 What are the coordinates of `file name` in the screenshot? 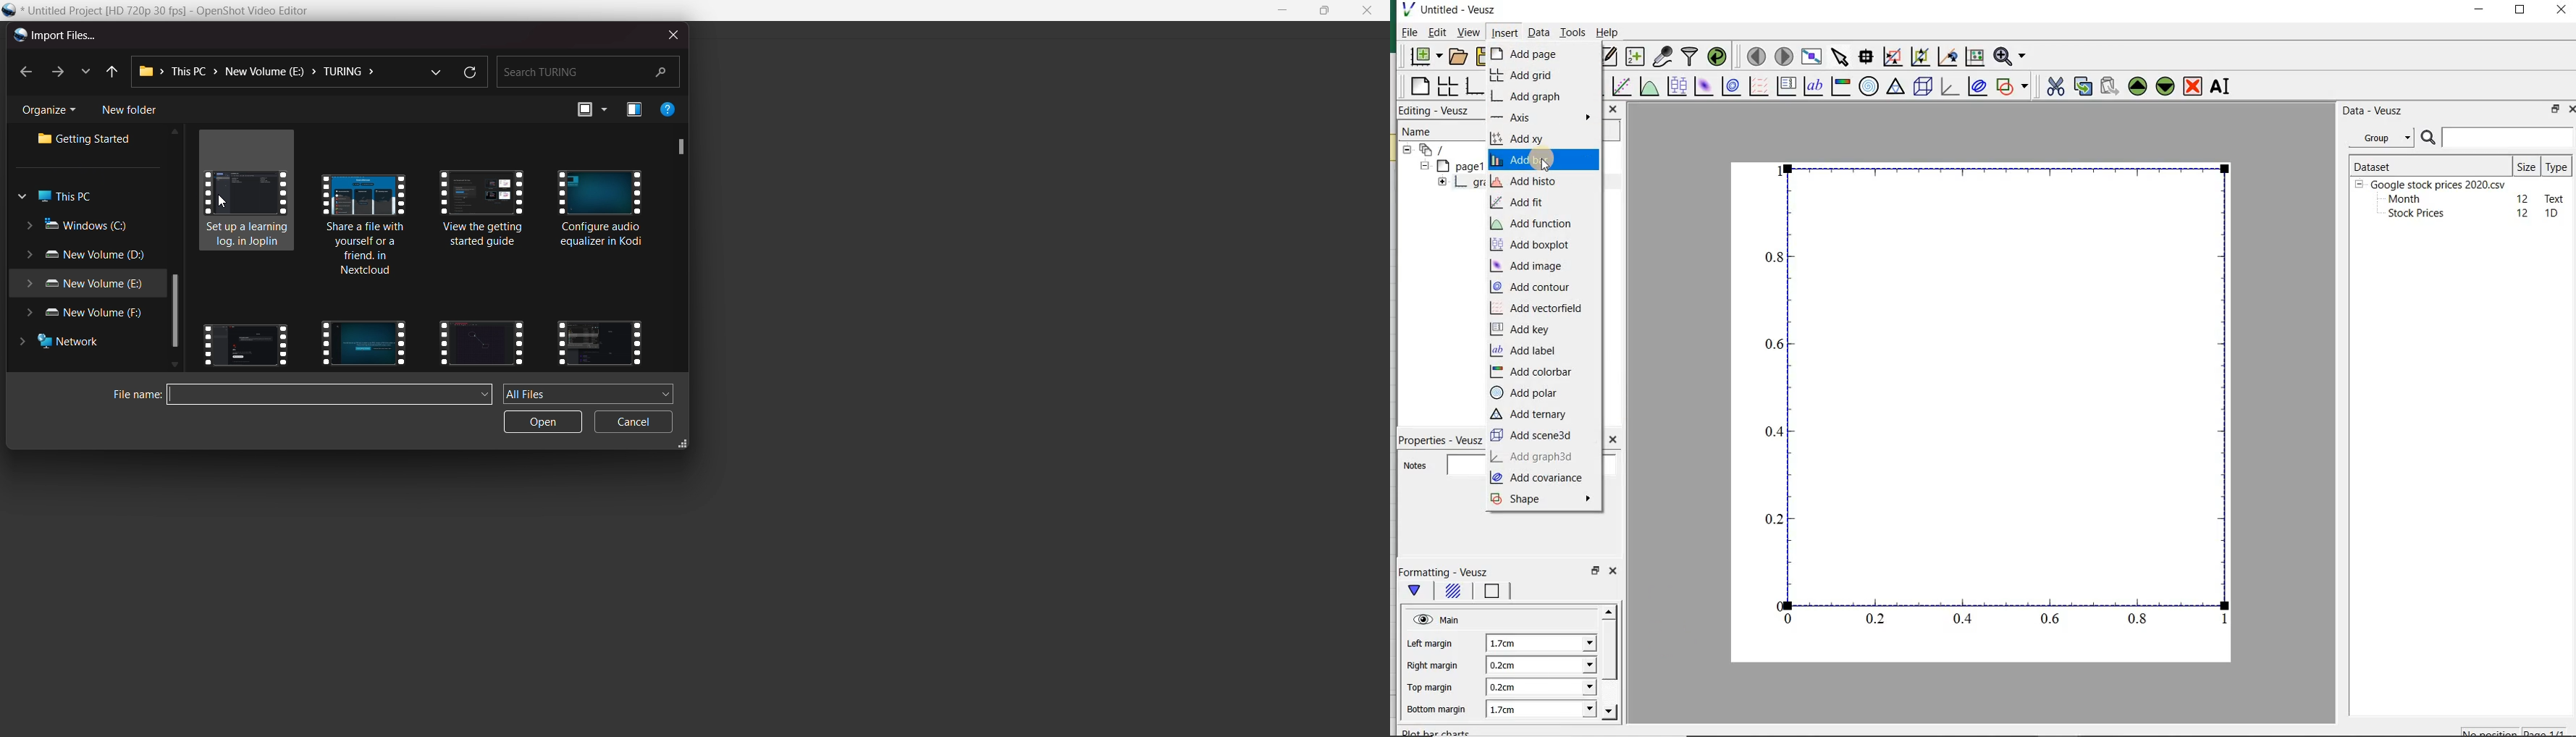 It's located at (176, 12).